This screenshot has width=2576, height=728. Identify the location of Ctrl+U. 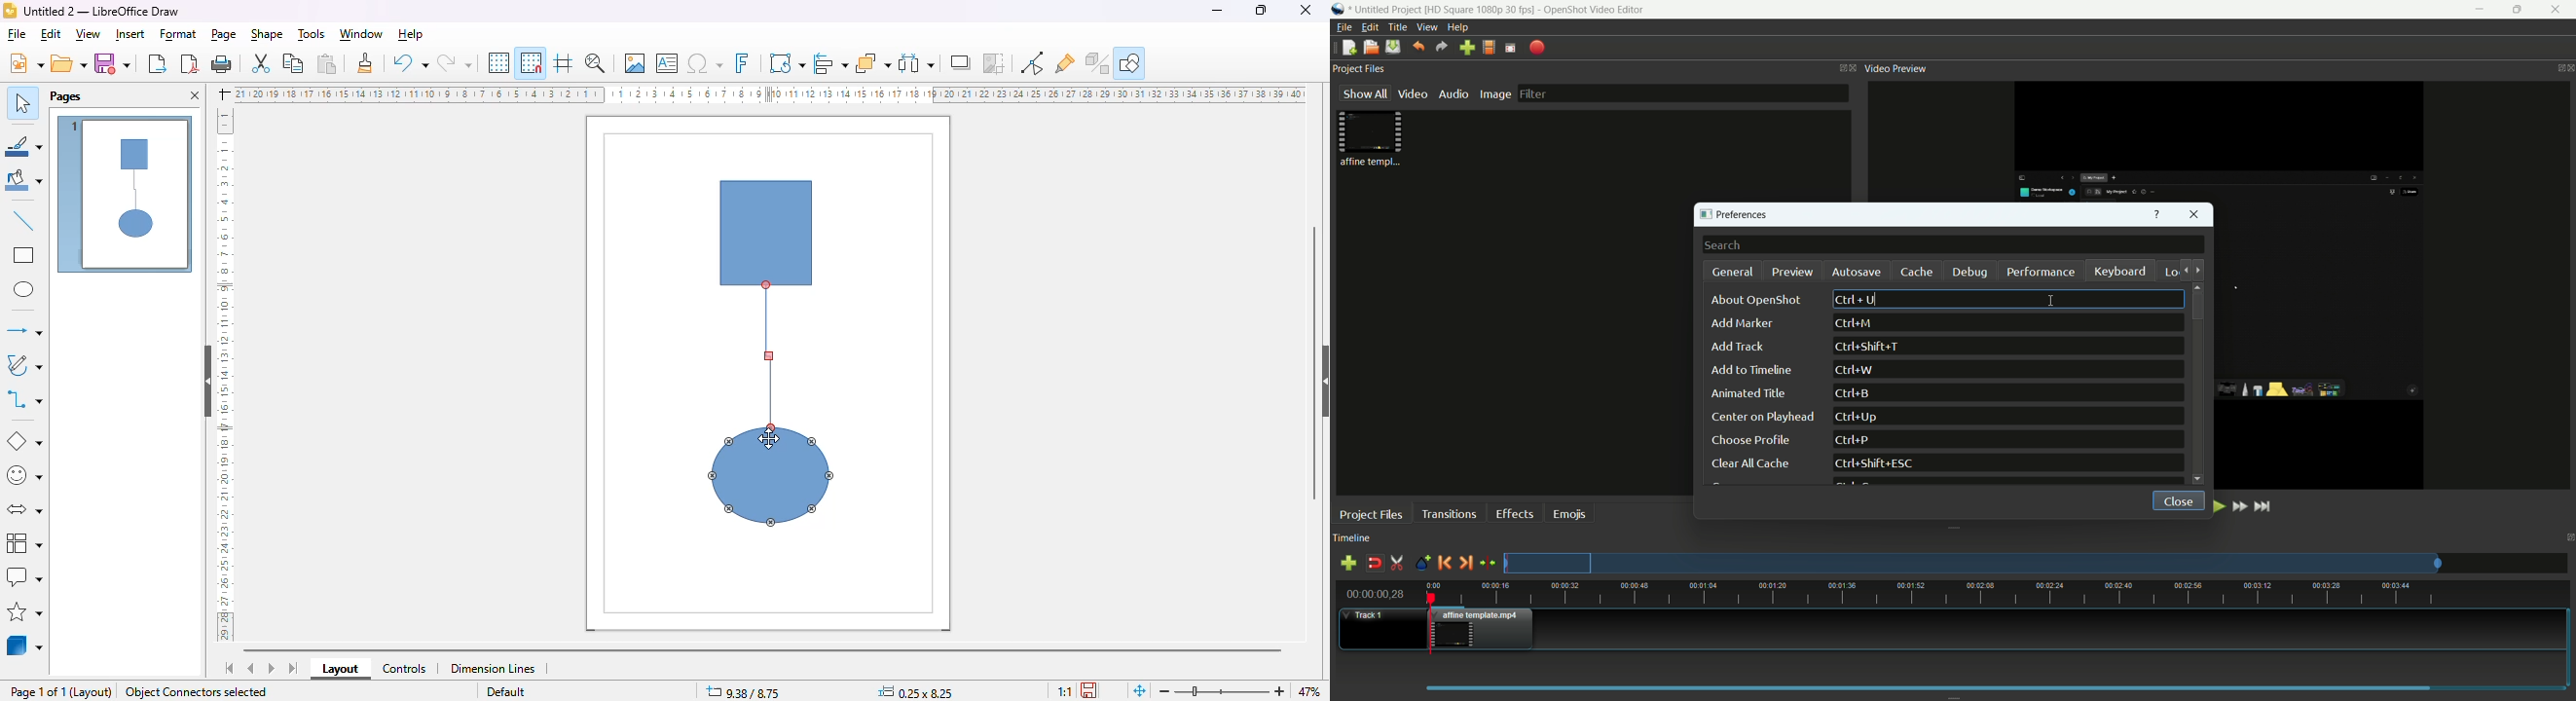
(1856, 299).